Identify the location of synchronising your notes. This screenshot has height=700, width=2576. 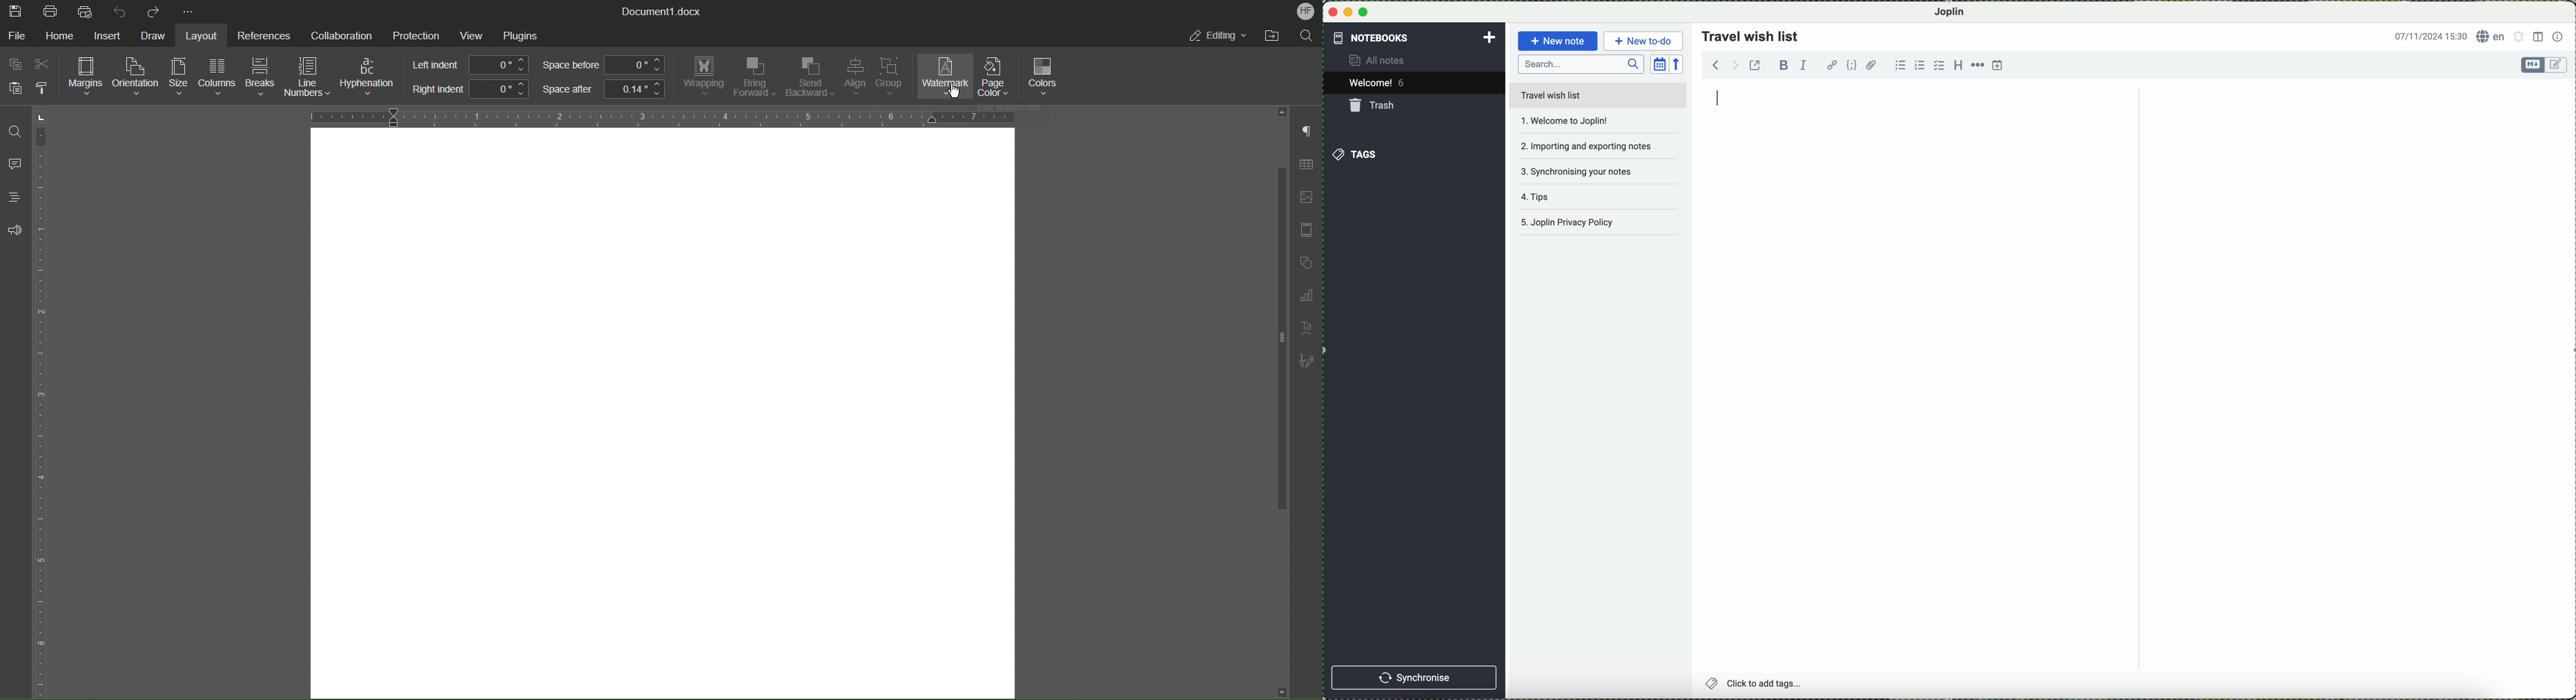
(1584, 171).